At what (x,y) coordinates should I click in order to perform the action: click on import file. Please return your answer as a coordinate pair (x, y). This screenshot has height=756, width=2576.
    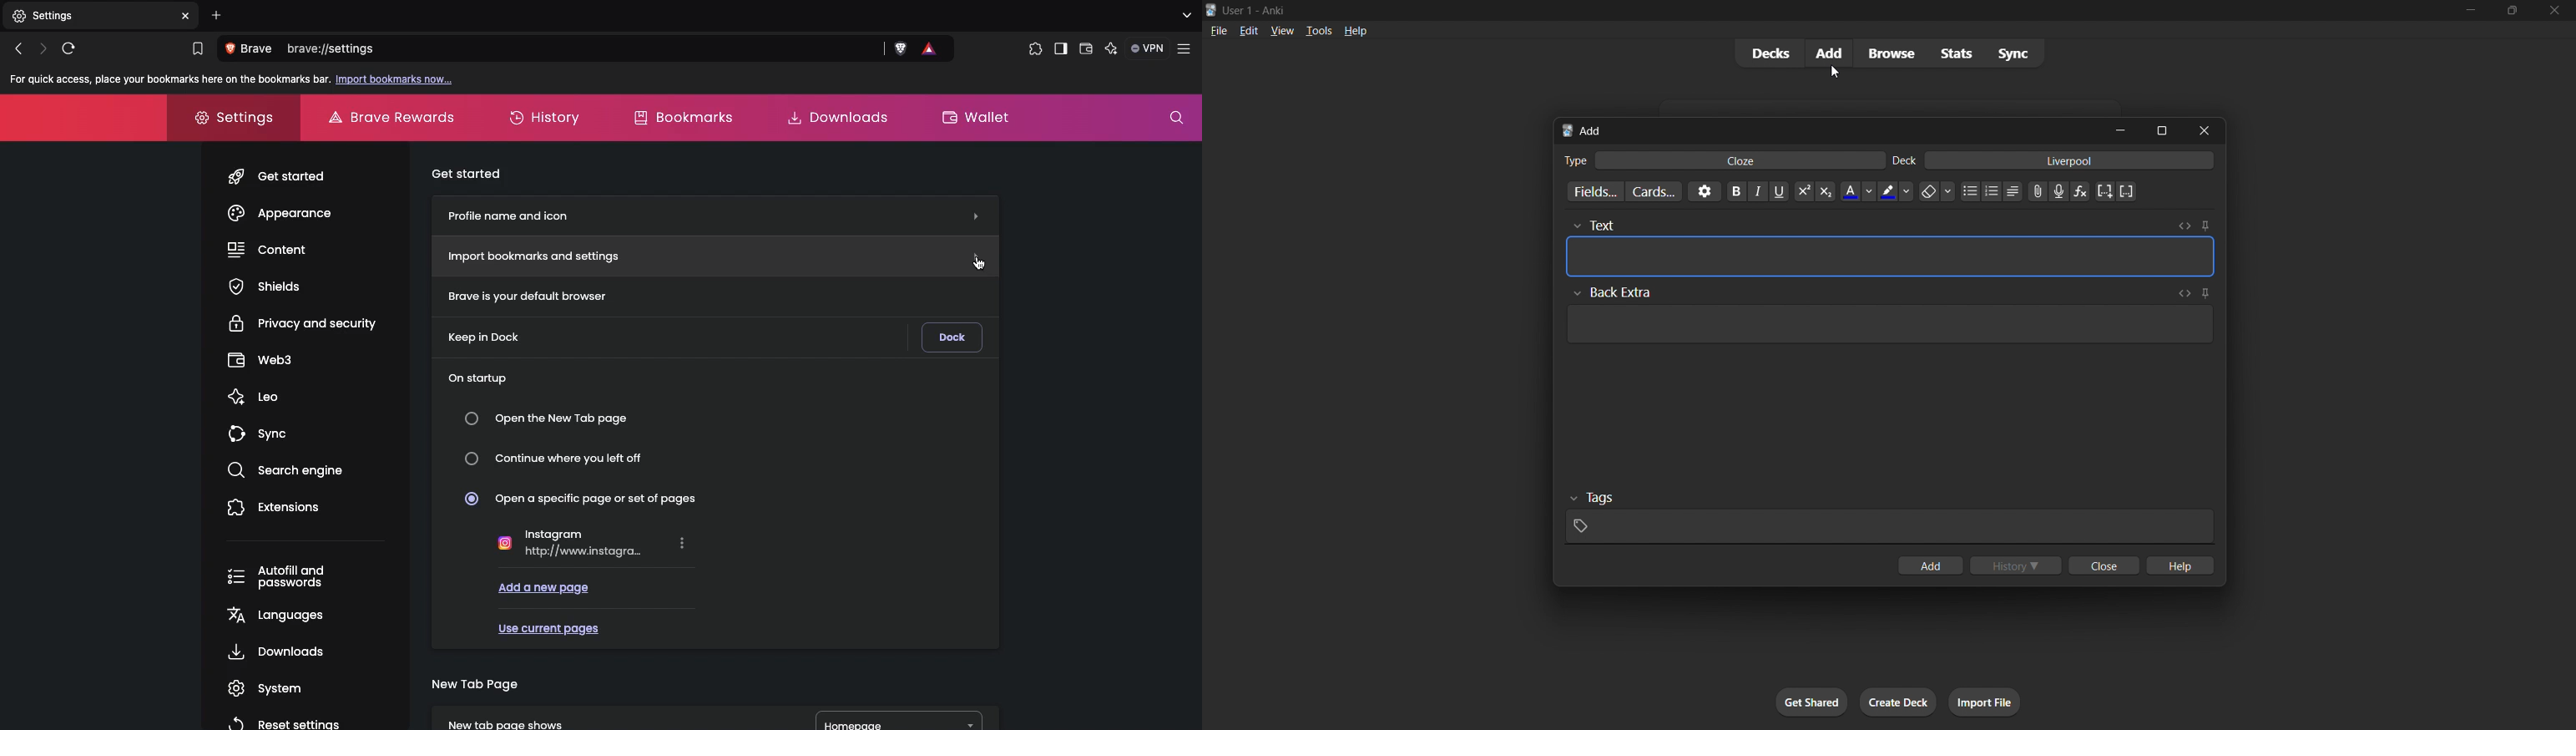
    Looking at the image, I should click on (1985, 701).